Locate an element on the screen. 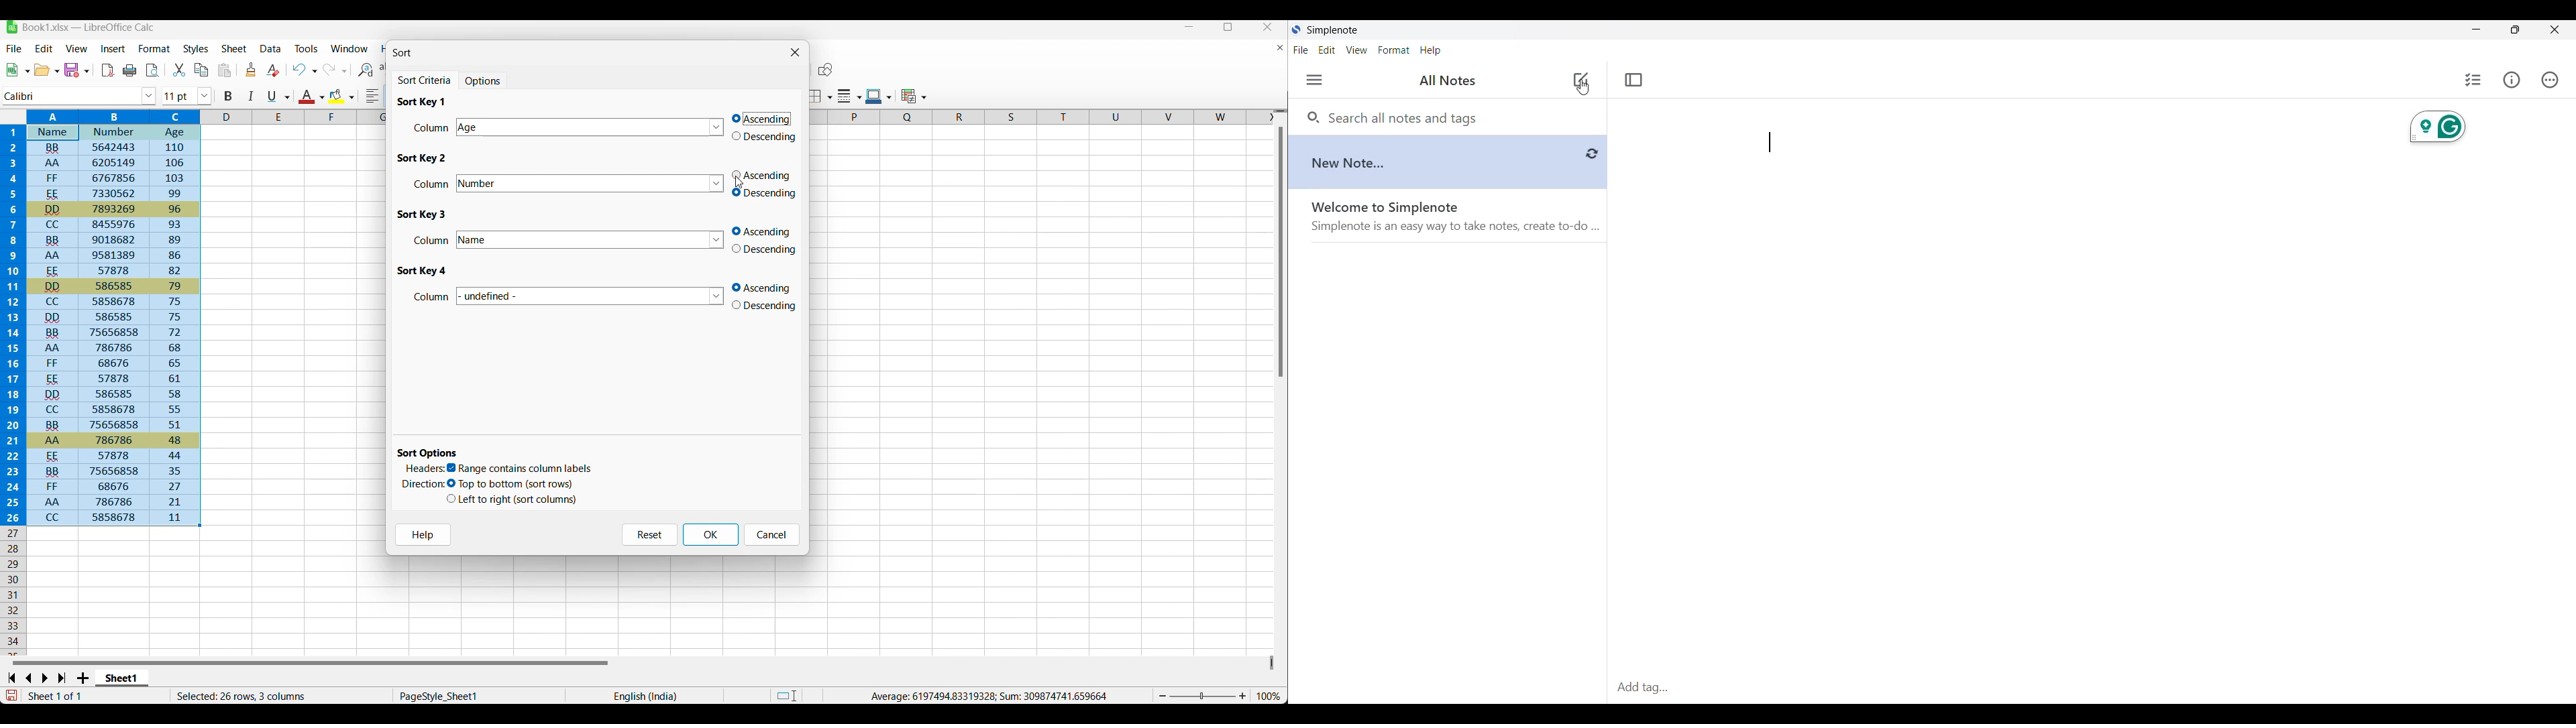 This screenshot has height=728, width=2576. Rows and columns in current selection is located at coordinates (280, 696).